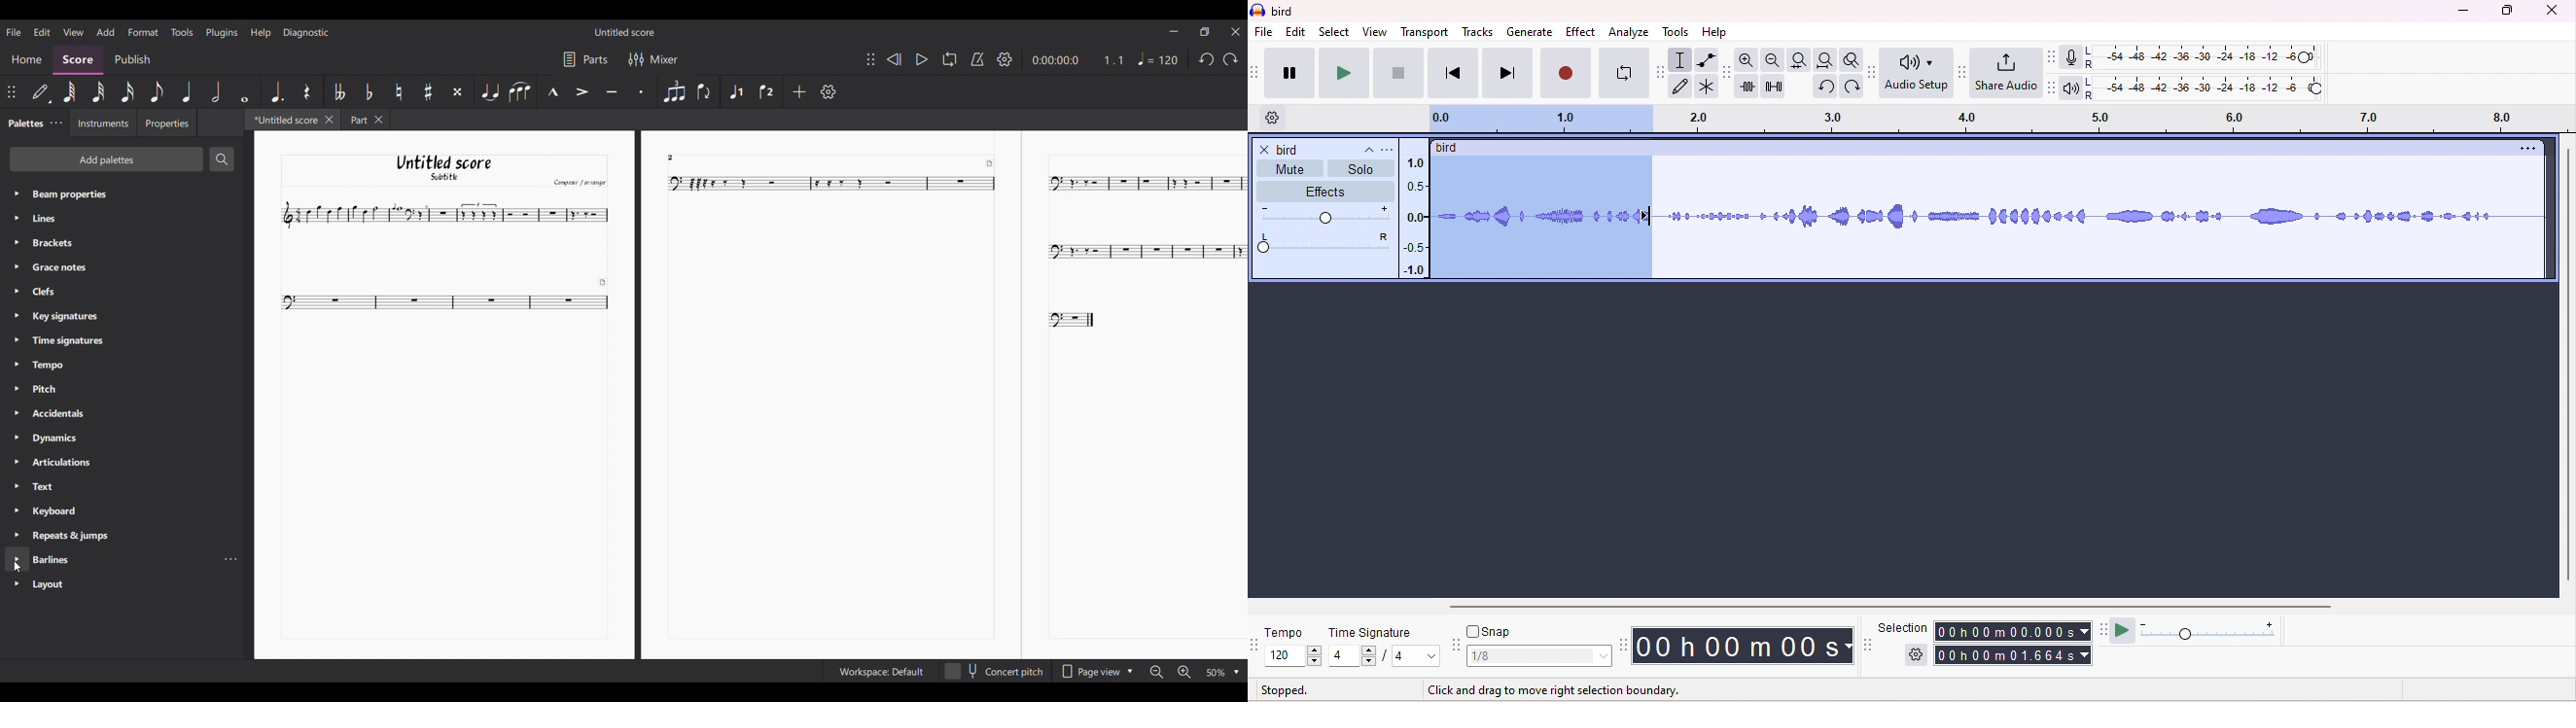 This screenshot has width=2576, height=728. Describe the element at coordinates (1185, 671) in the screenshot. I see `Zoom in` at that location.